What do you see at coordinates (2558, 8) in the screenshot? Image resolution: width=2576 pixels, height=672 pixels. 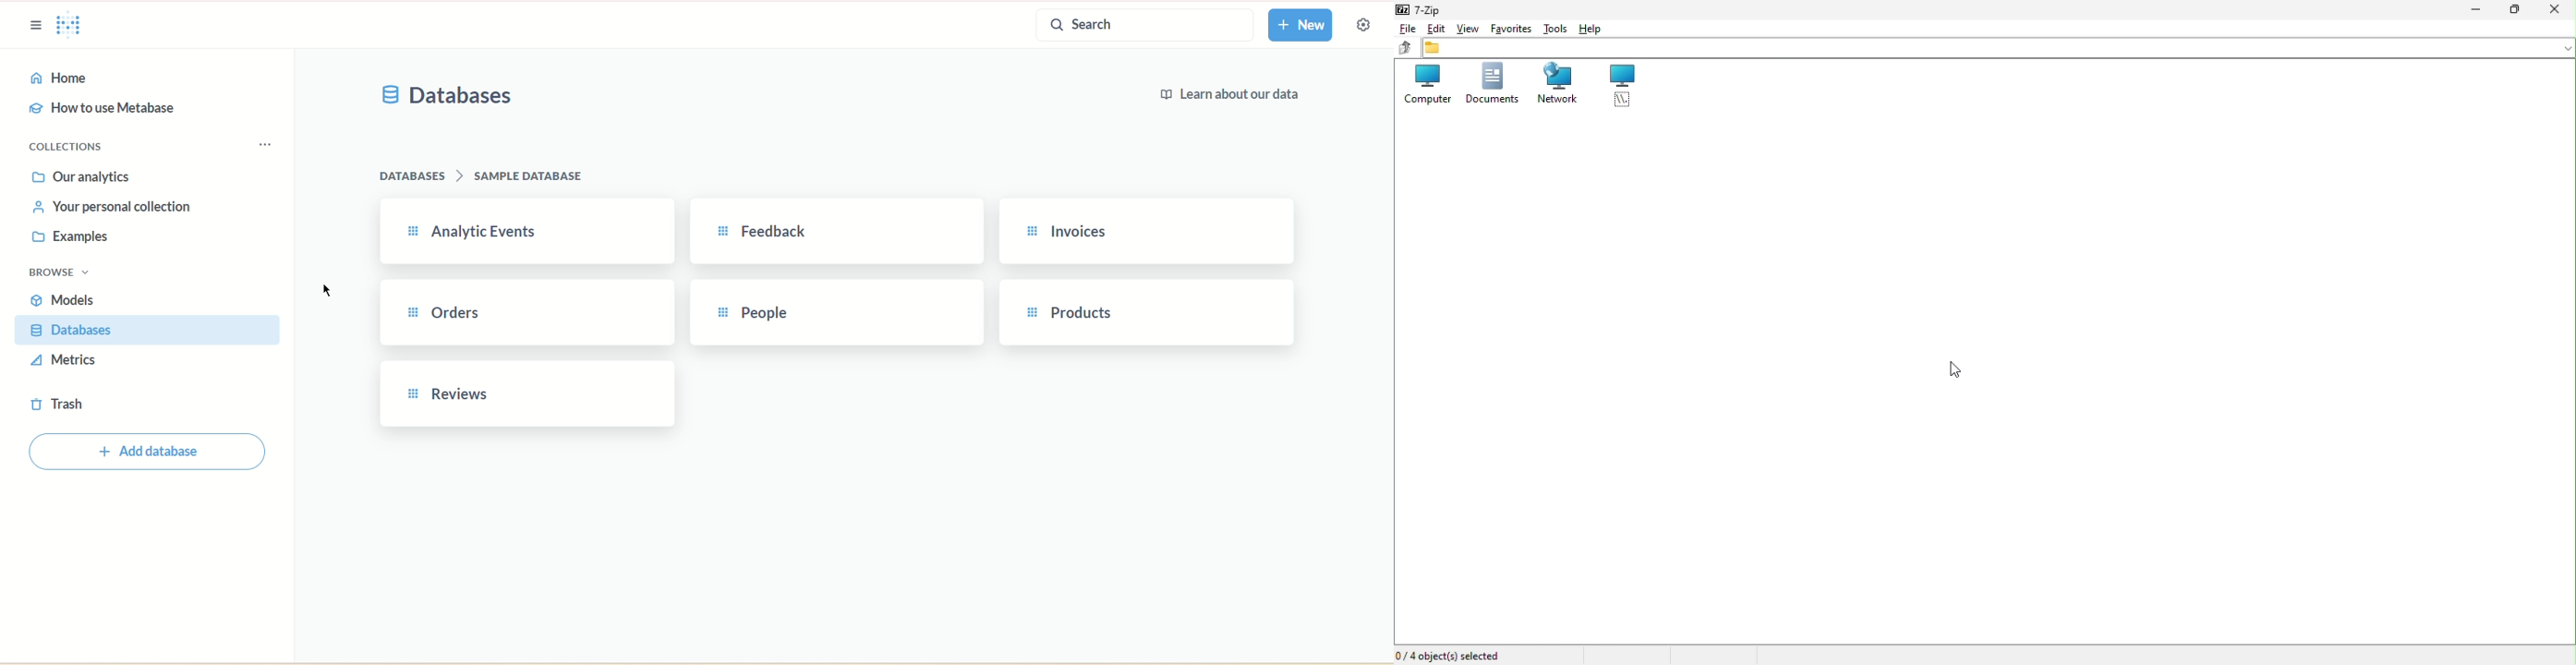 I see `Close` at bounding box center [2558, 8].